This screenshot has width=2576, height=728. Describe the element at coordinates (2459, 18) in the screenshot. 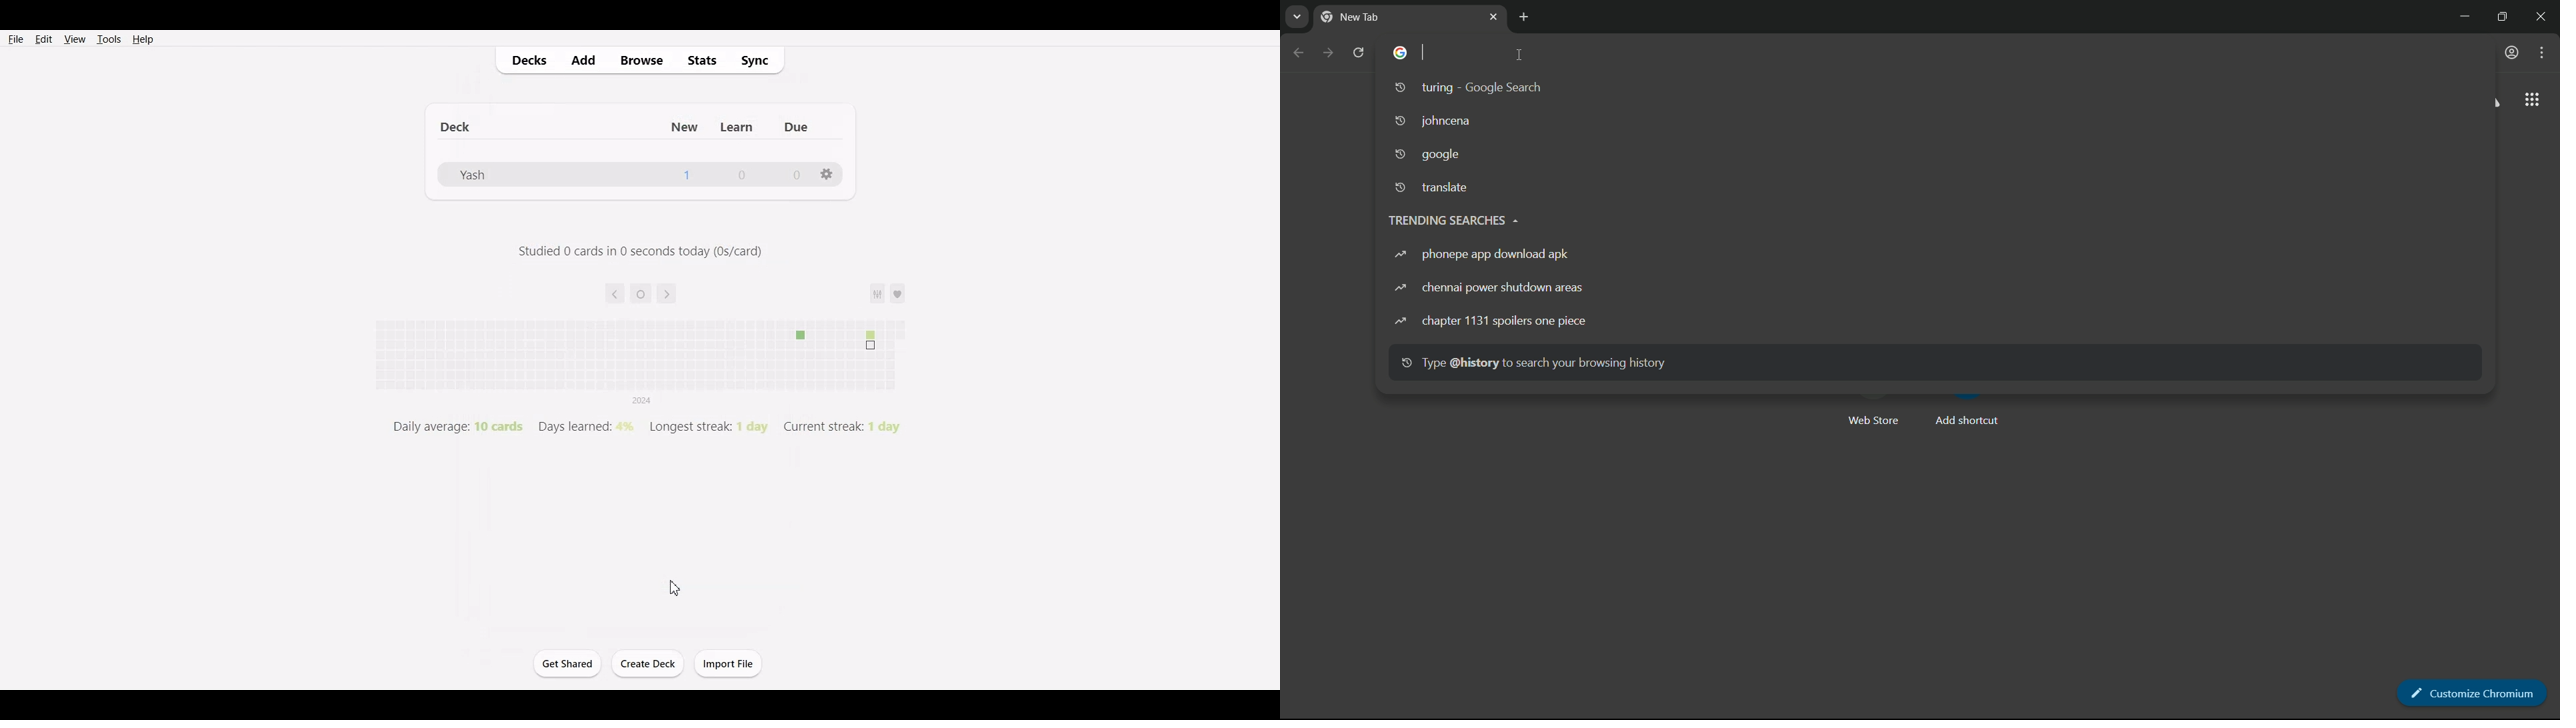

I see `minimize` at that location.